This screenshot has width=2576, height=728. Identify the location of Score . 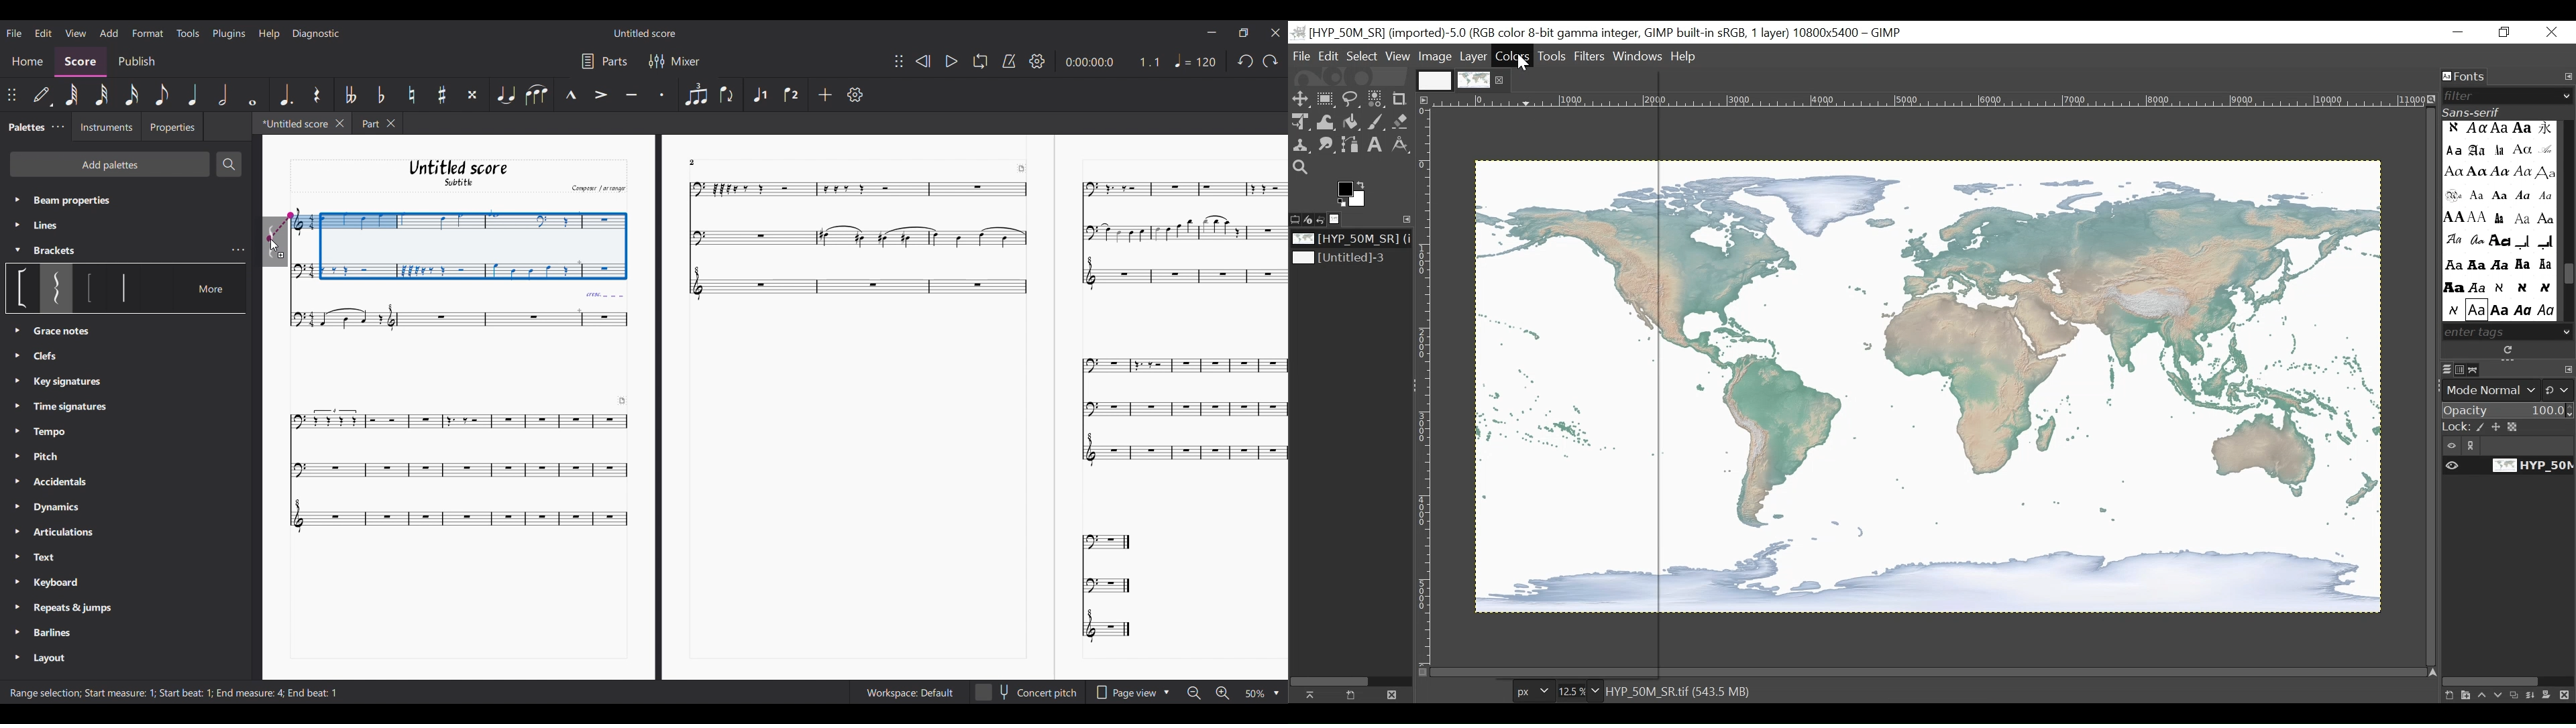
(81, 63).